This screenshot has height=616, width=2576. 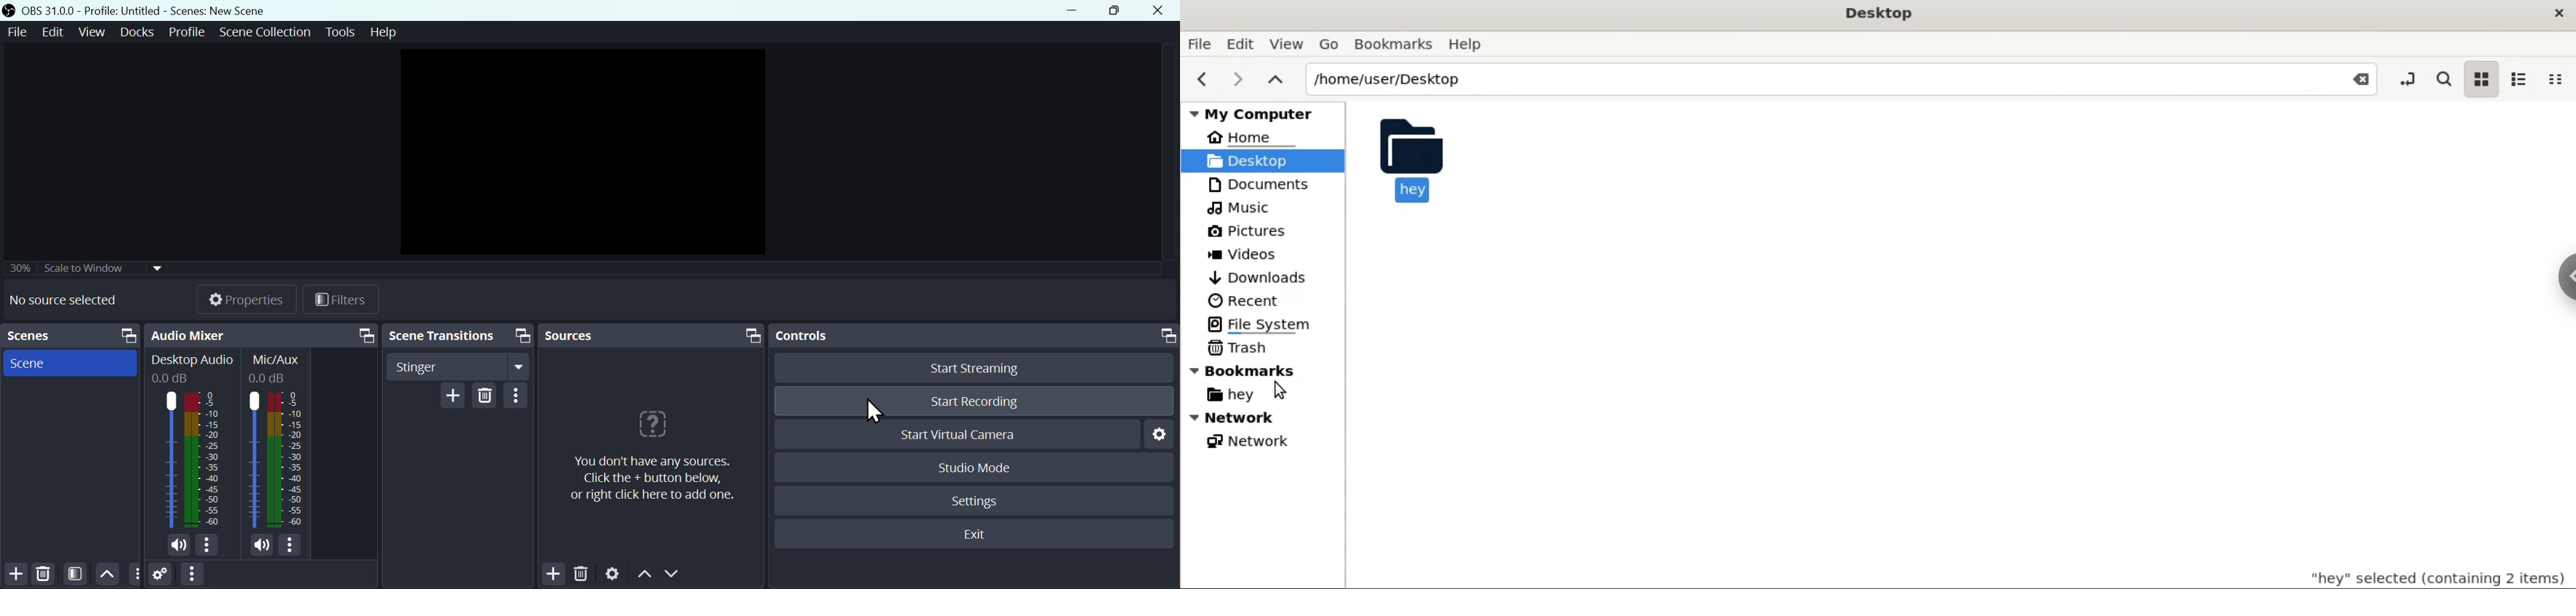 What do you see at coordinates (974, 400) in the screenshot?
I see `Start recording` at bounding box center [974, 400].